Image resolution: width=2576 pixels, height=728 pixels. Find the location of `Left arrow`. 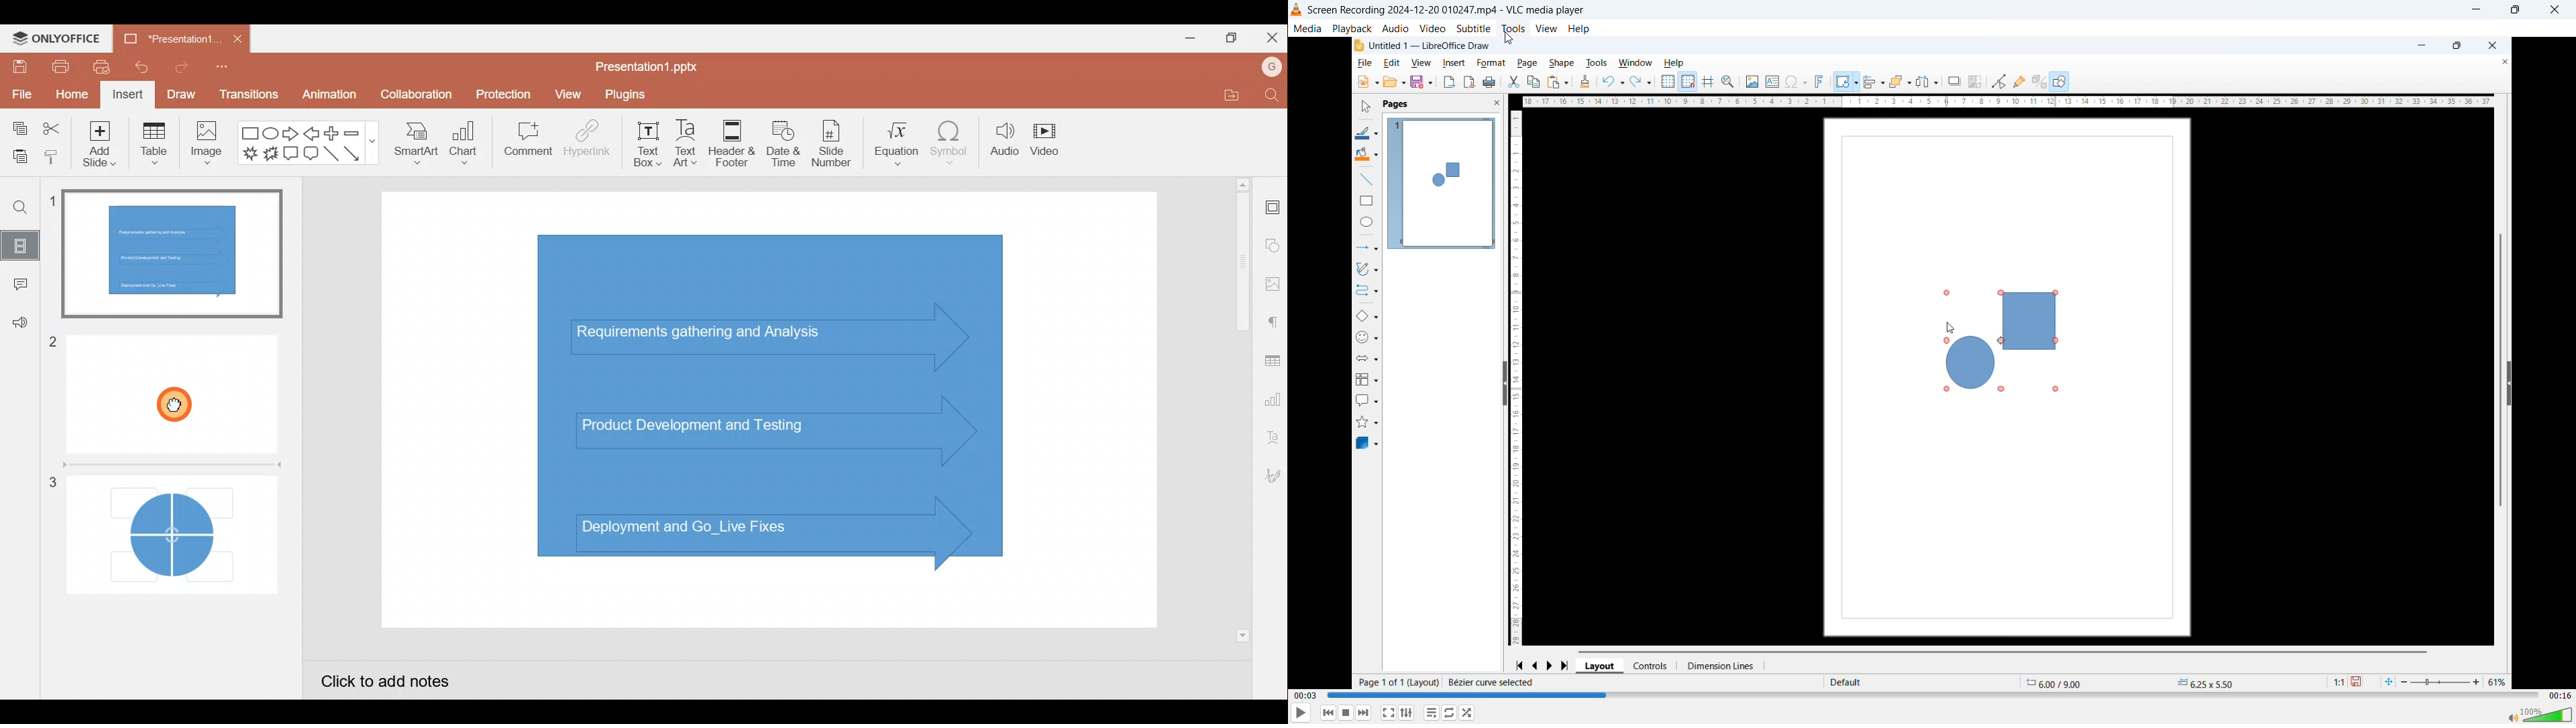

Left arrow is located at coordinates (311, 134).